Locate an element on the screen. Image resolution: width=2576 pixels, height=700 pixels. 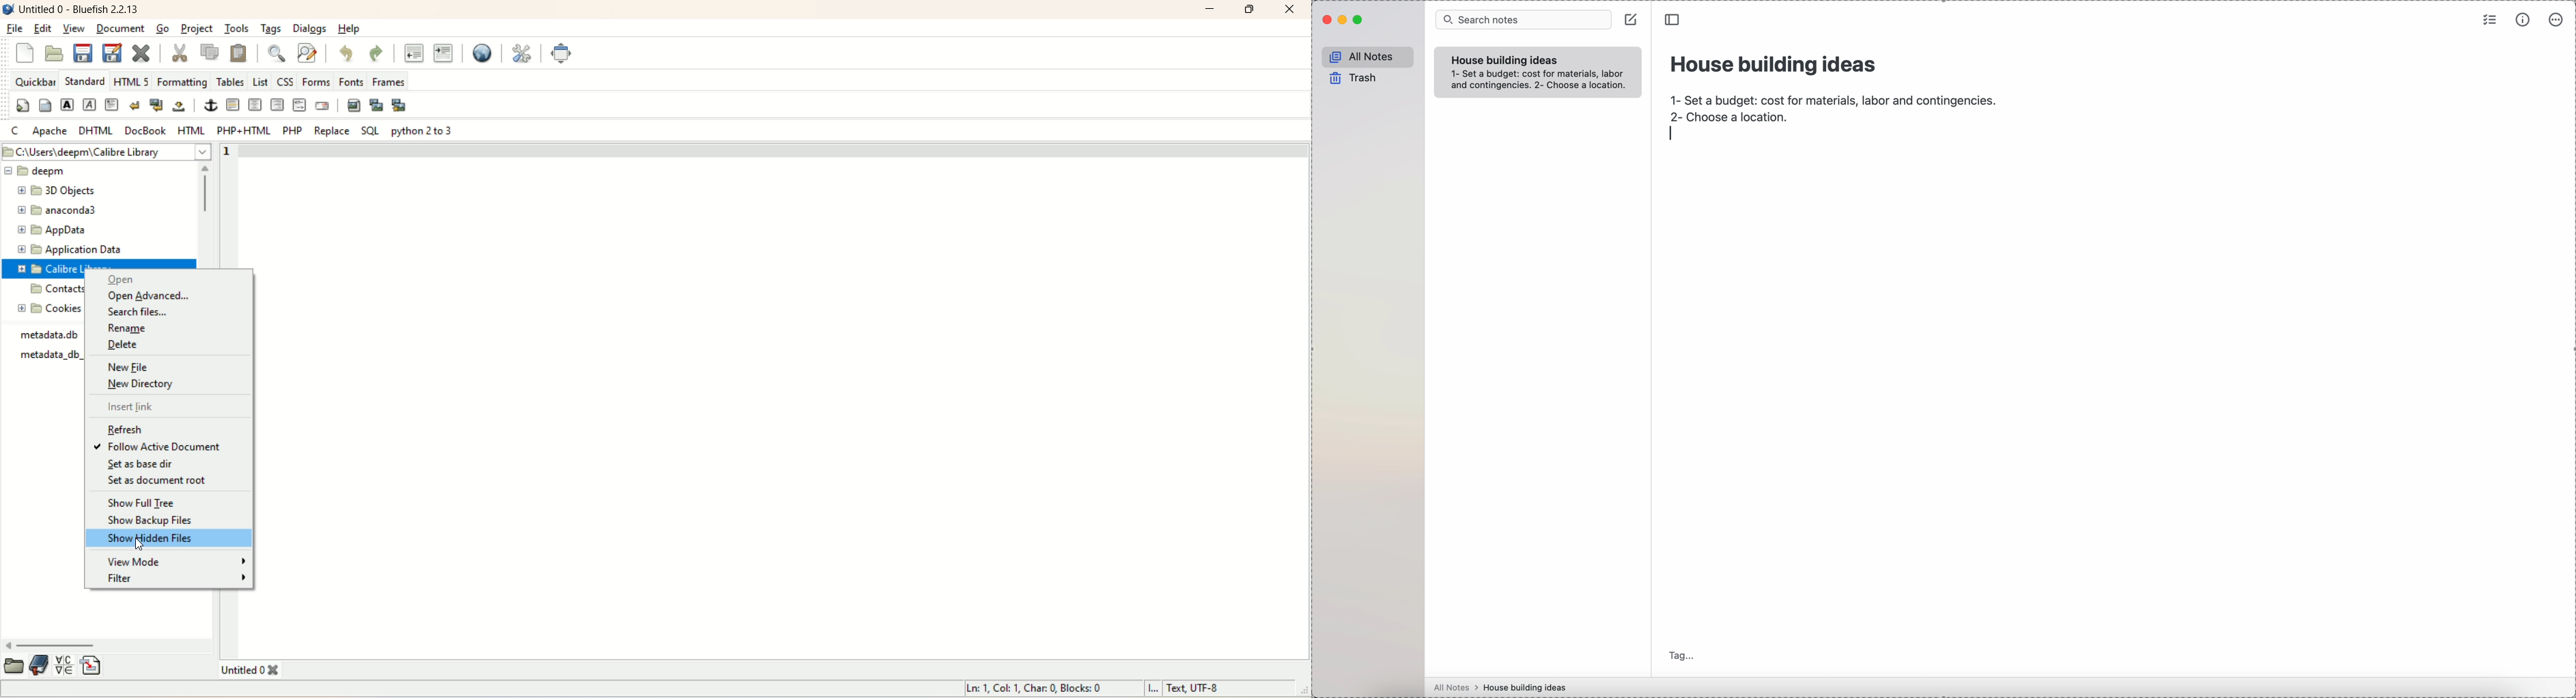
metrics is located at coordinates (2522, 21).